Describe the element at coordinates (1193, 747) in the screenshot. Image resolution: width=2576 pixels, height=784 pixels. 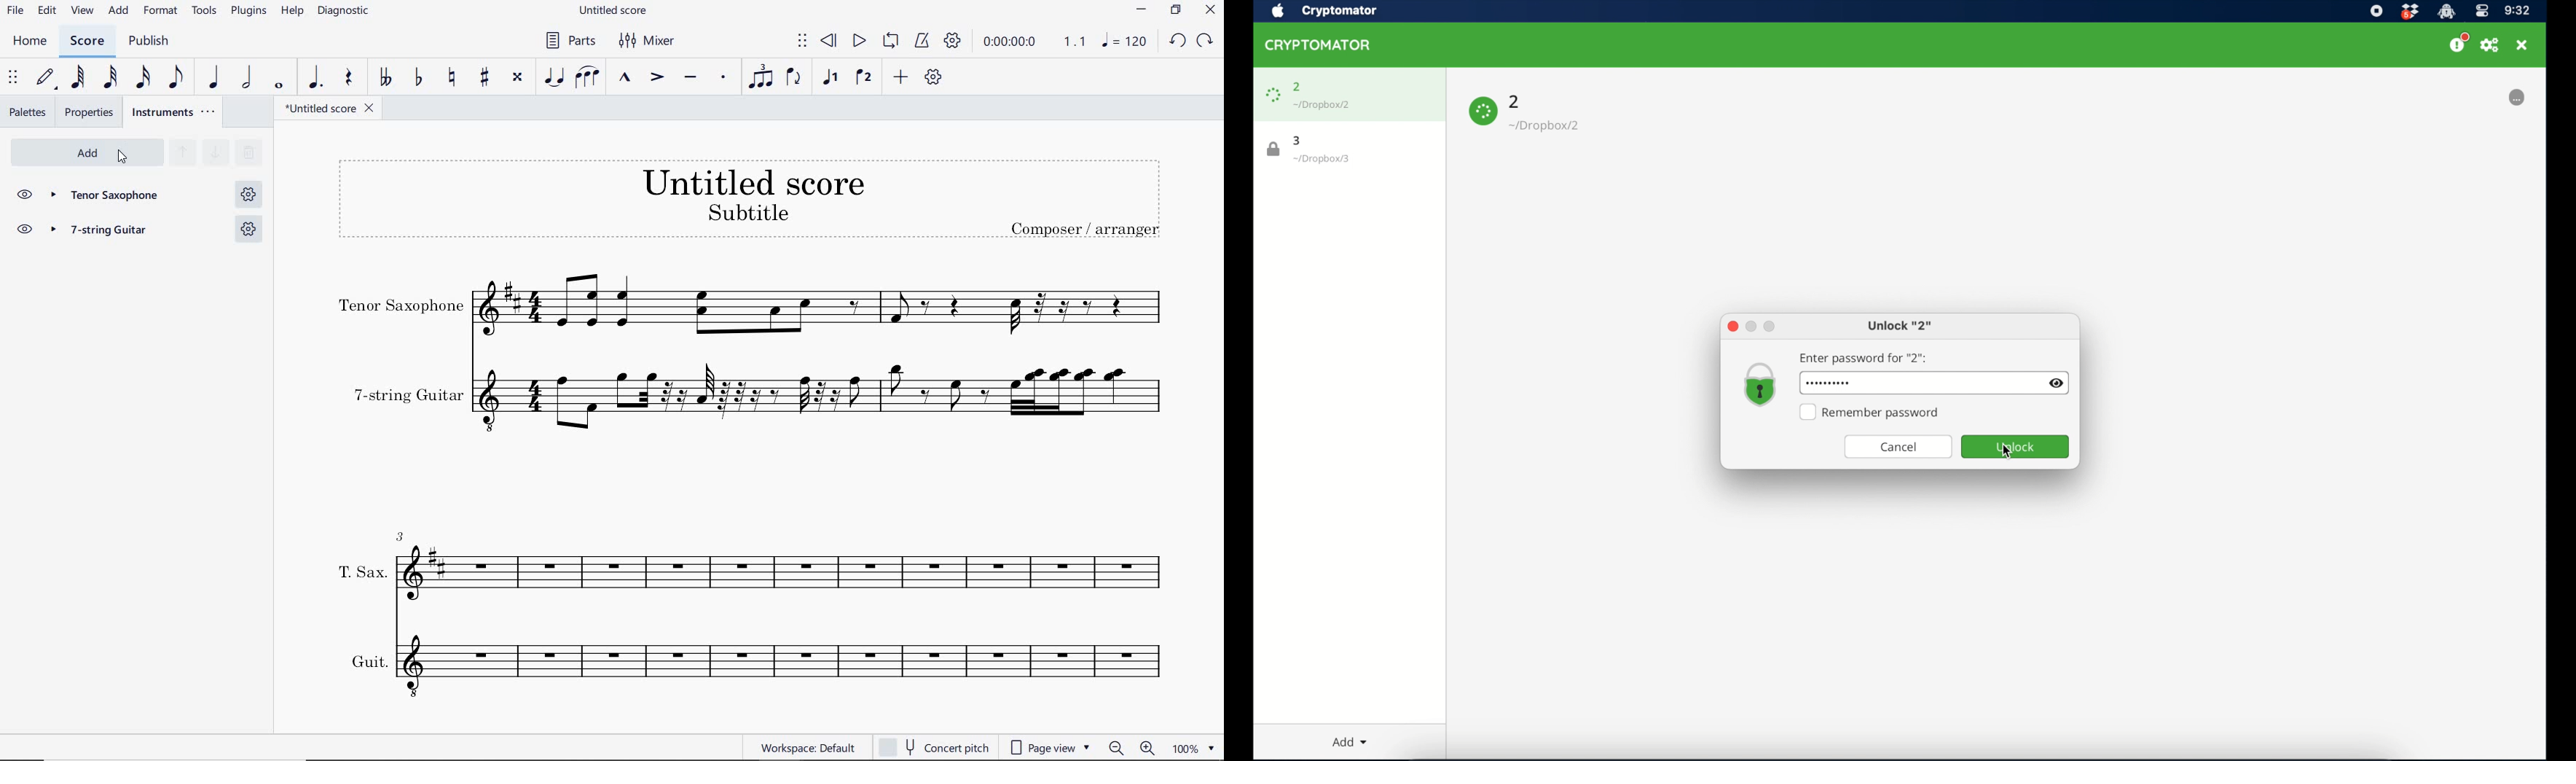
I see `ZOOM FACTOR` at that location.